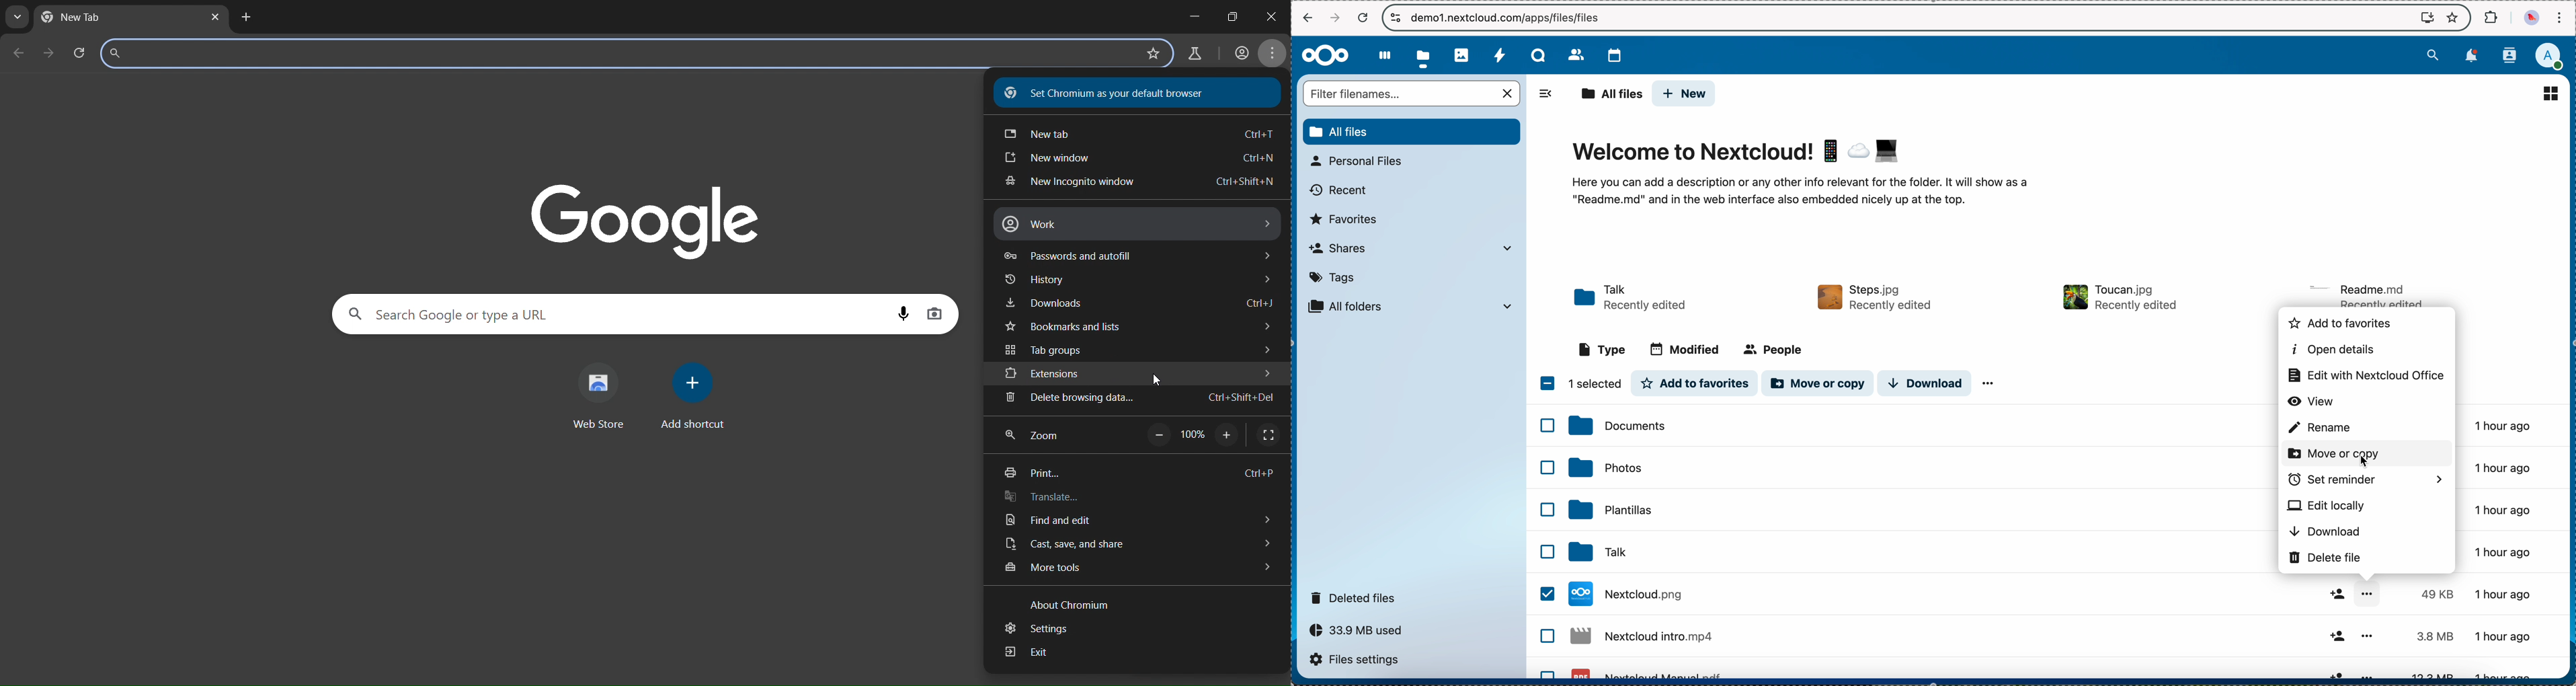  I want to click on Talk, so click(2048, 594).